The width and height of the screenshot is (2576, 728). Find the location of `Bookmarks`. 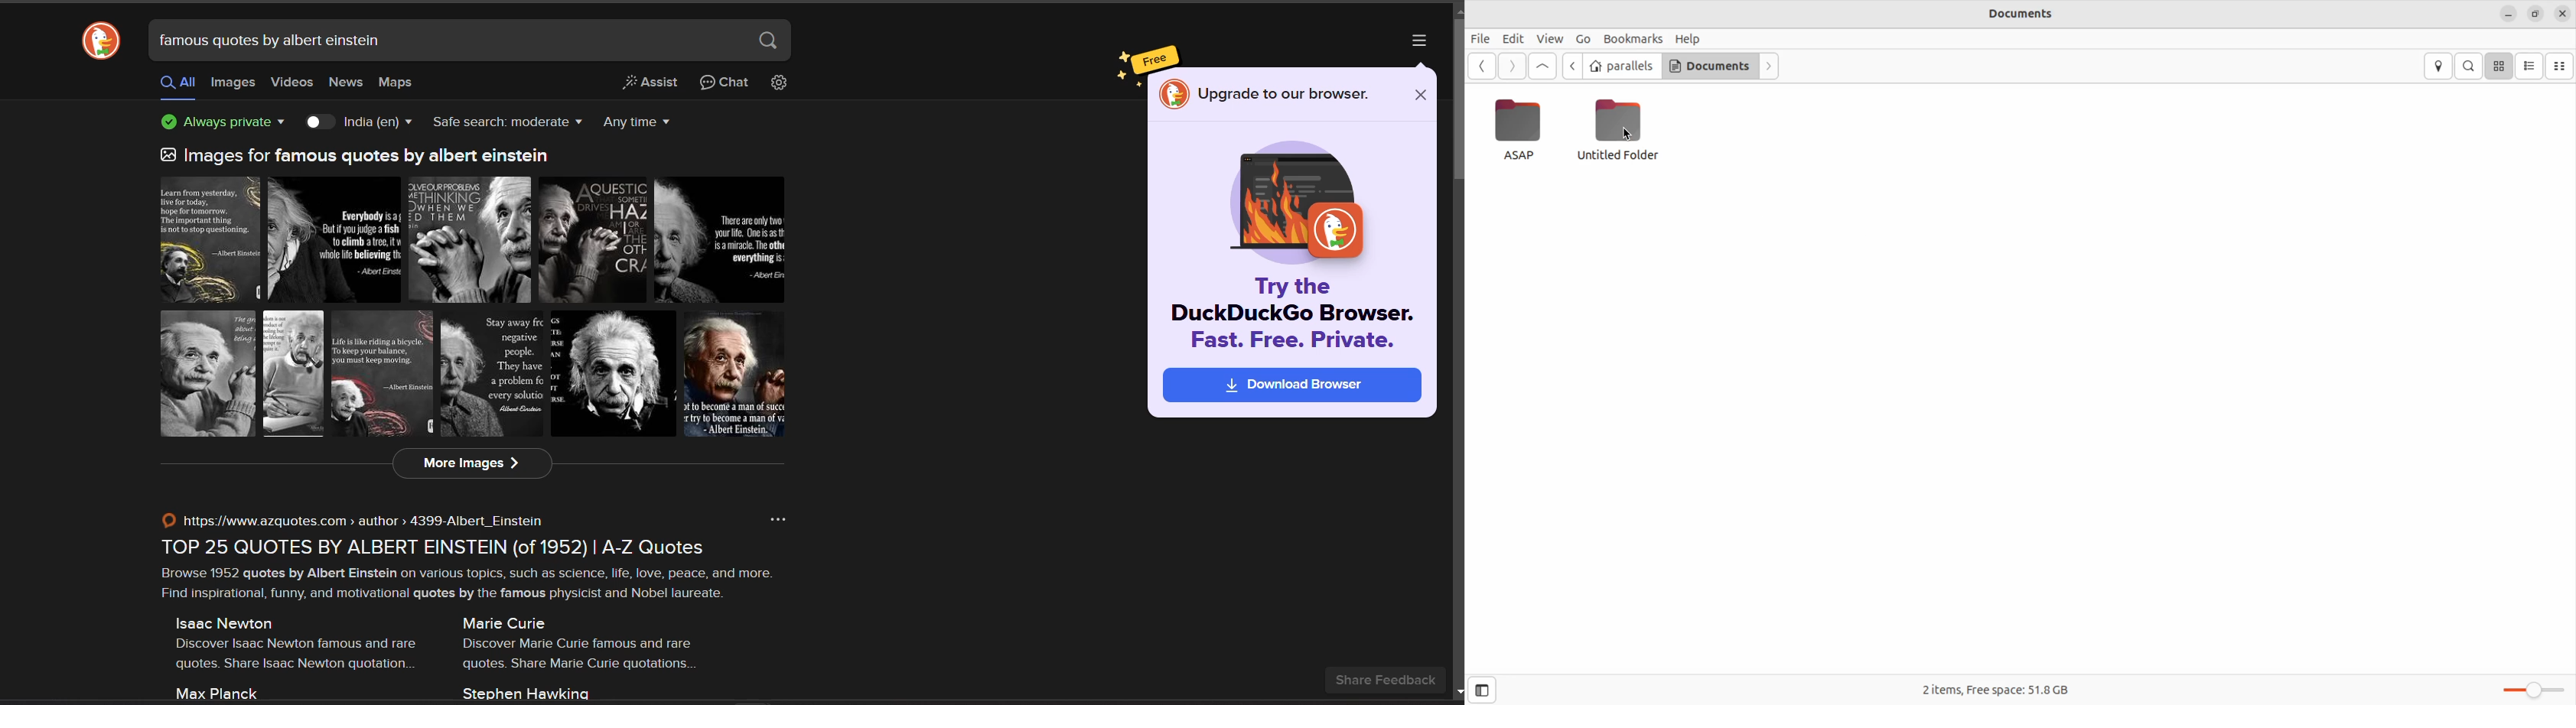

Bookmarks is located at coordinates (1632, 37).